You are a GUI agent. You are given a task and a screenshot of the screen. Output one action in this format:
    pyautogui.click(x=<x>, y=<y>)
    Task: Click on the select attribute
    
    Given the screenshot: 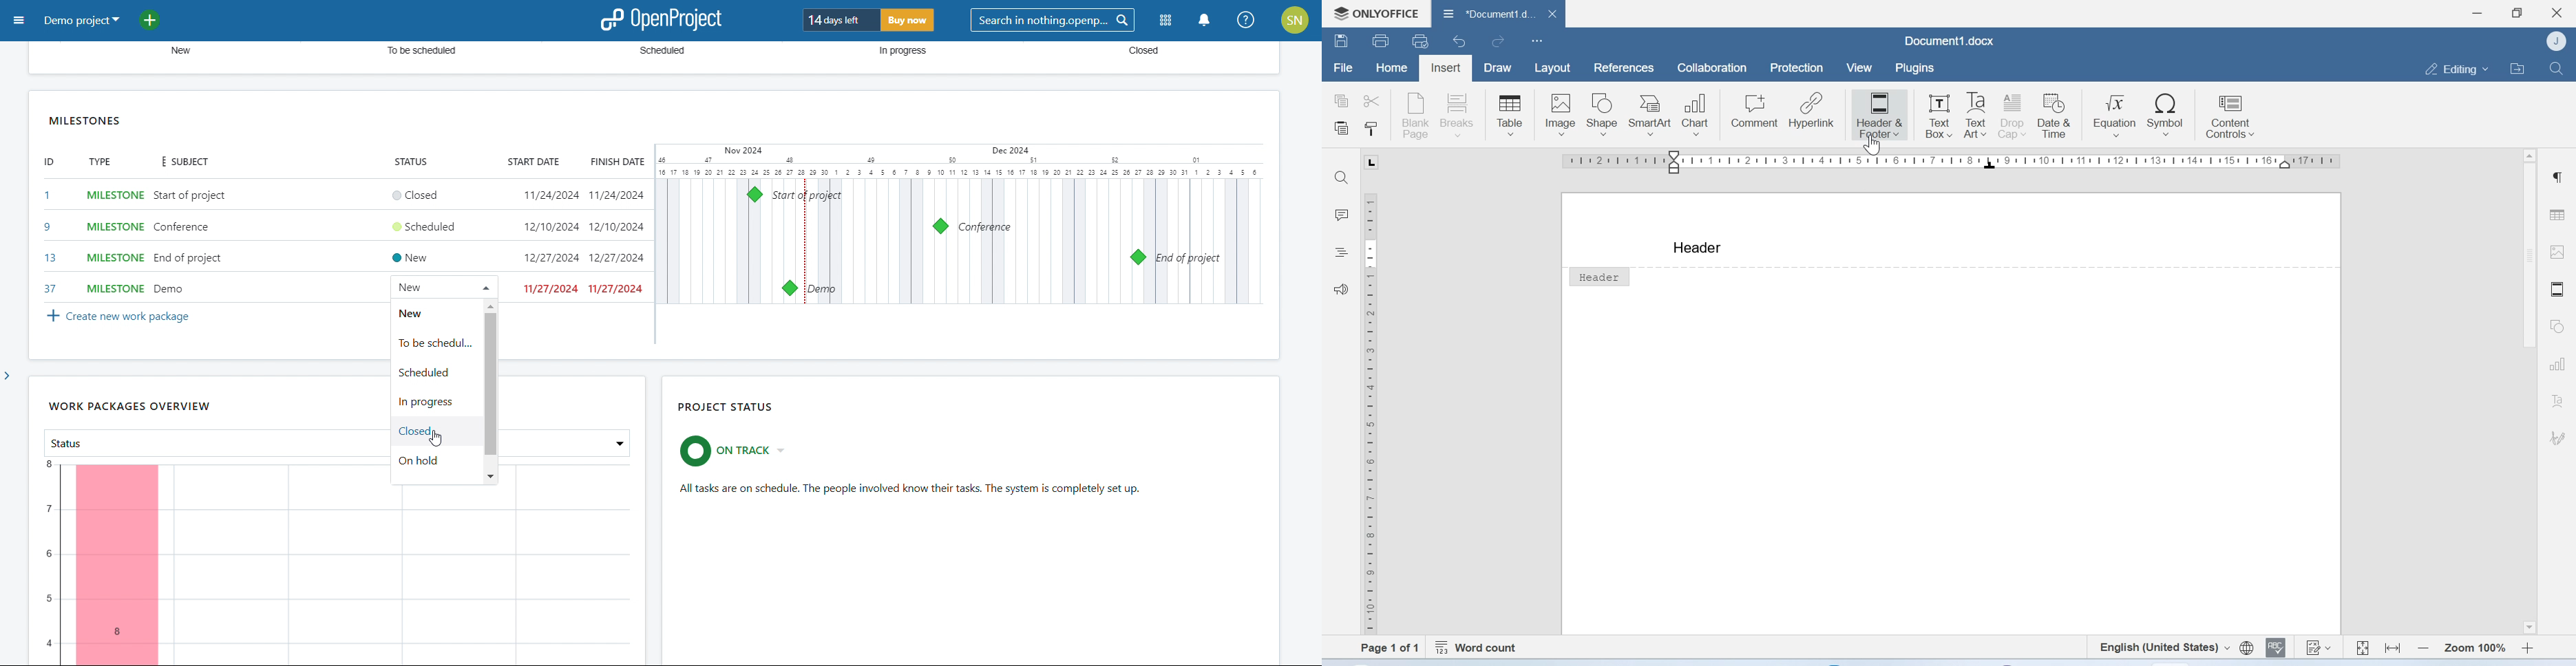 What is the action you would take?
    pyautogui.click(x=207, y=442)
    